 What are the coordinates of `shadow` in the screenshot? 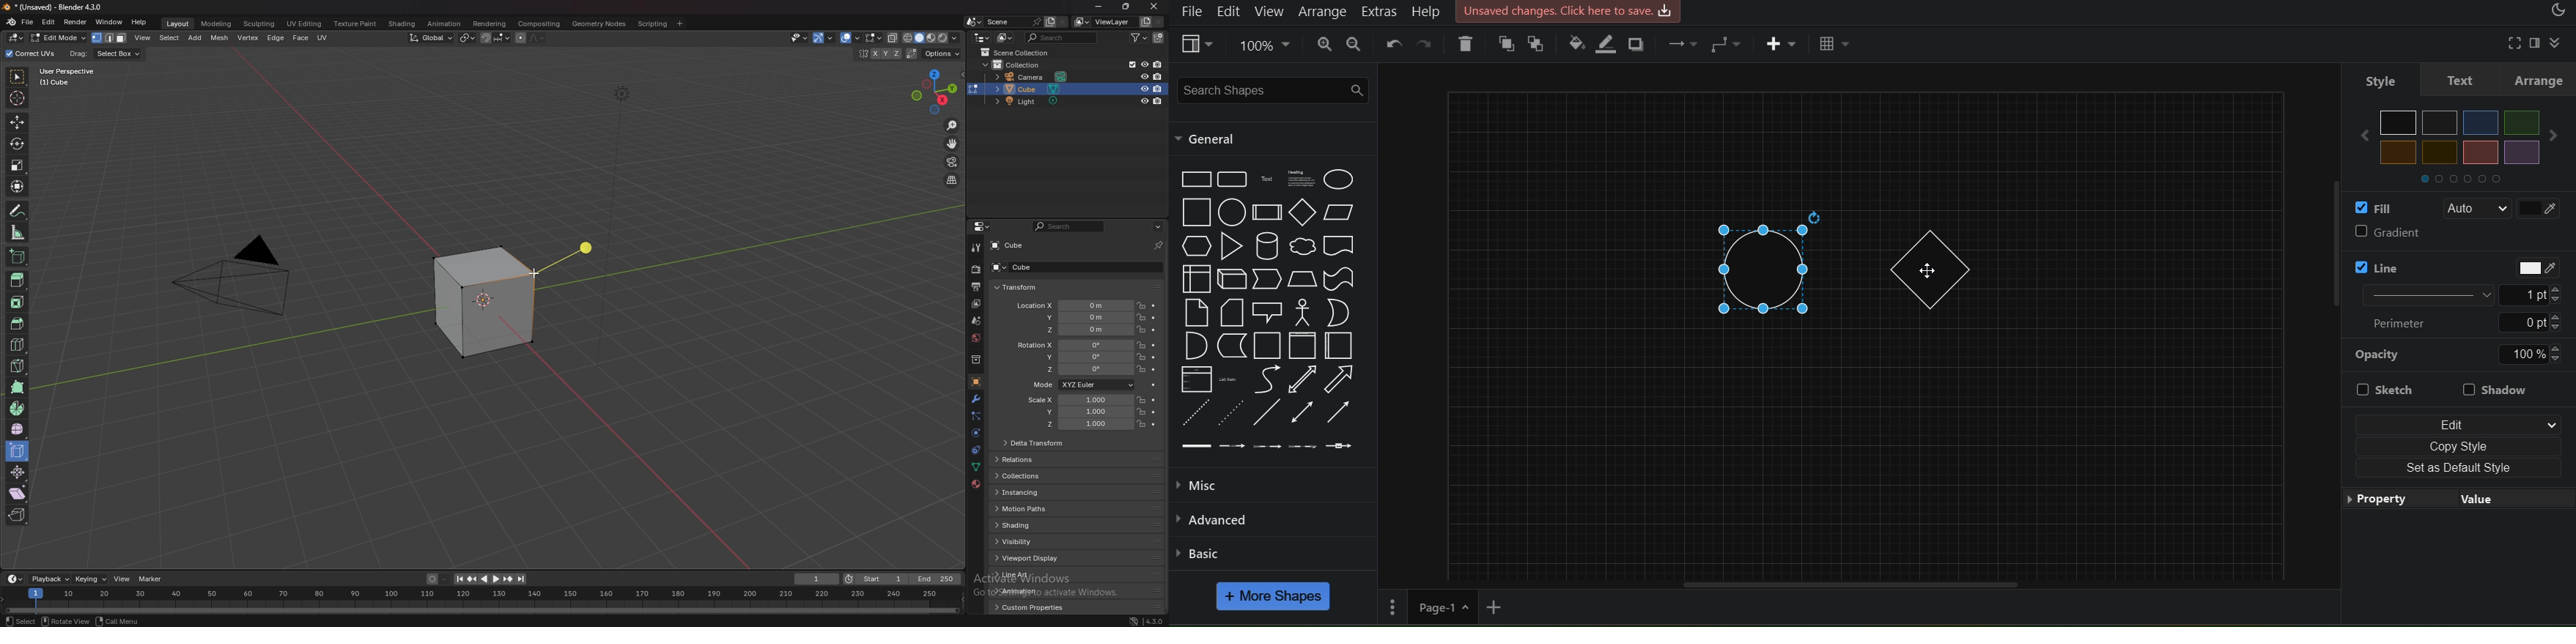 It's located at (2514, 392).